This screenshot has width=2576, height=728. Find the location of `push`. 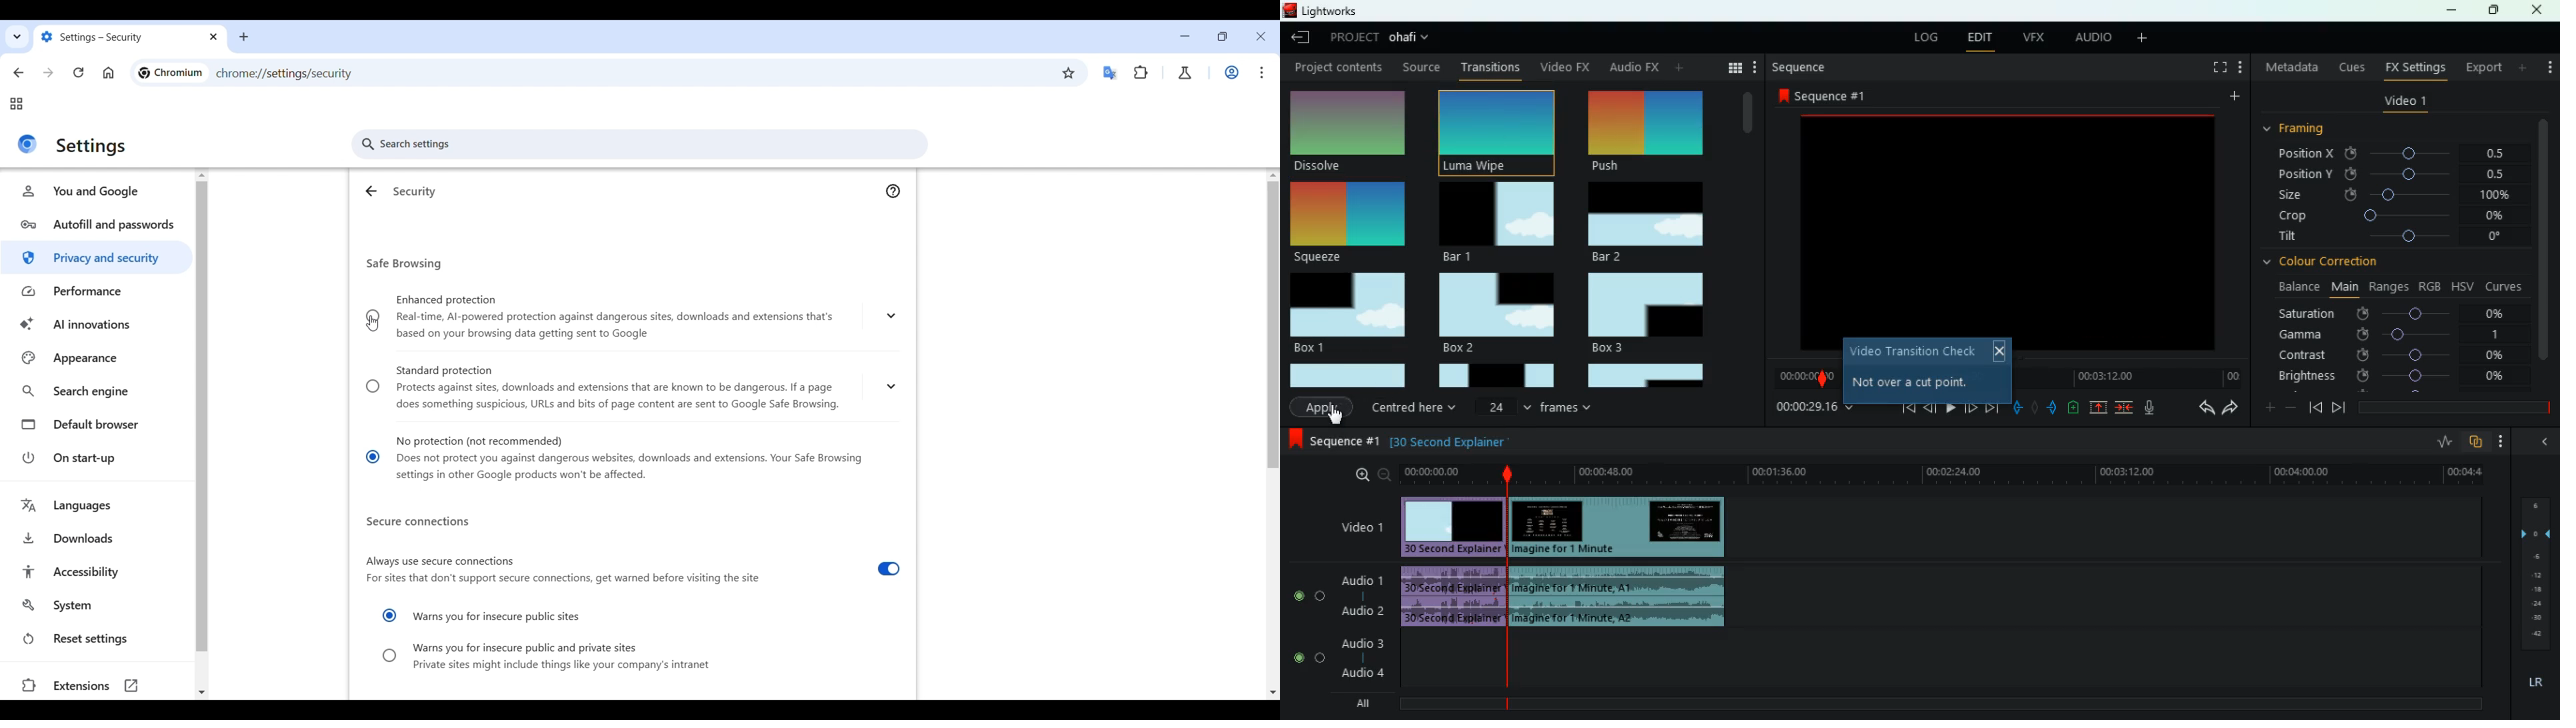

push is located at coordinates (1500, 132).